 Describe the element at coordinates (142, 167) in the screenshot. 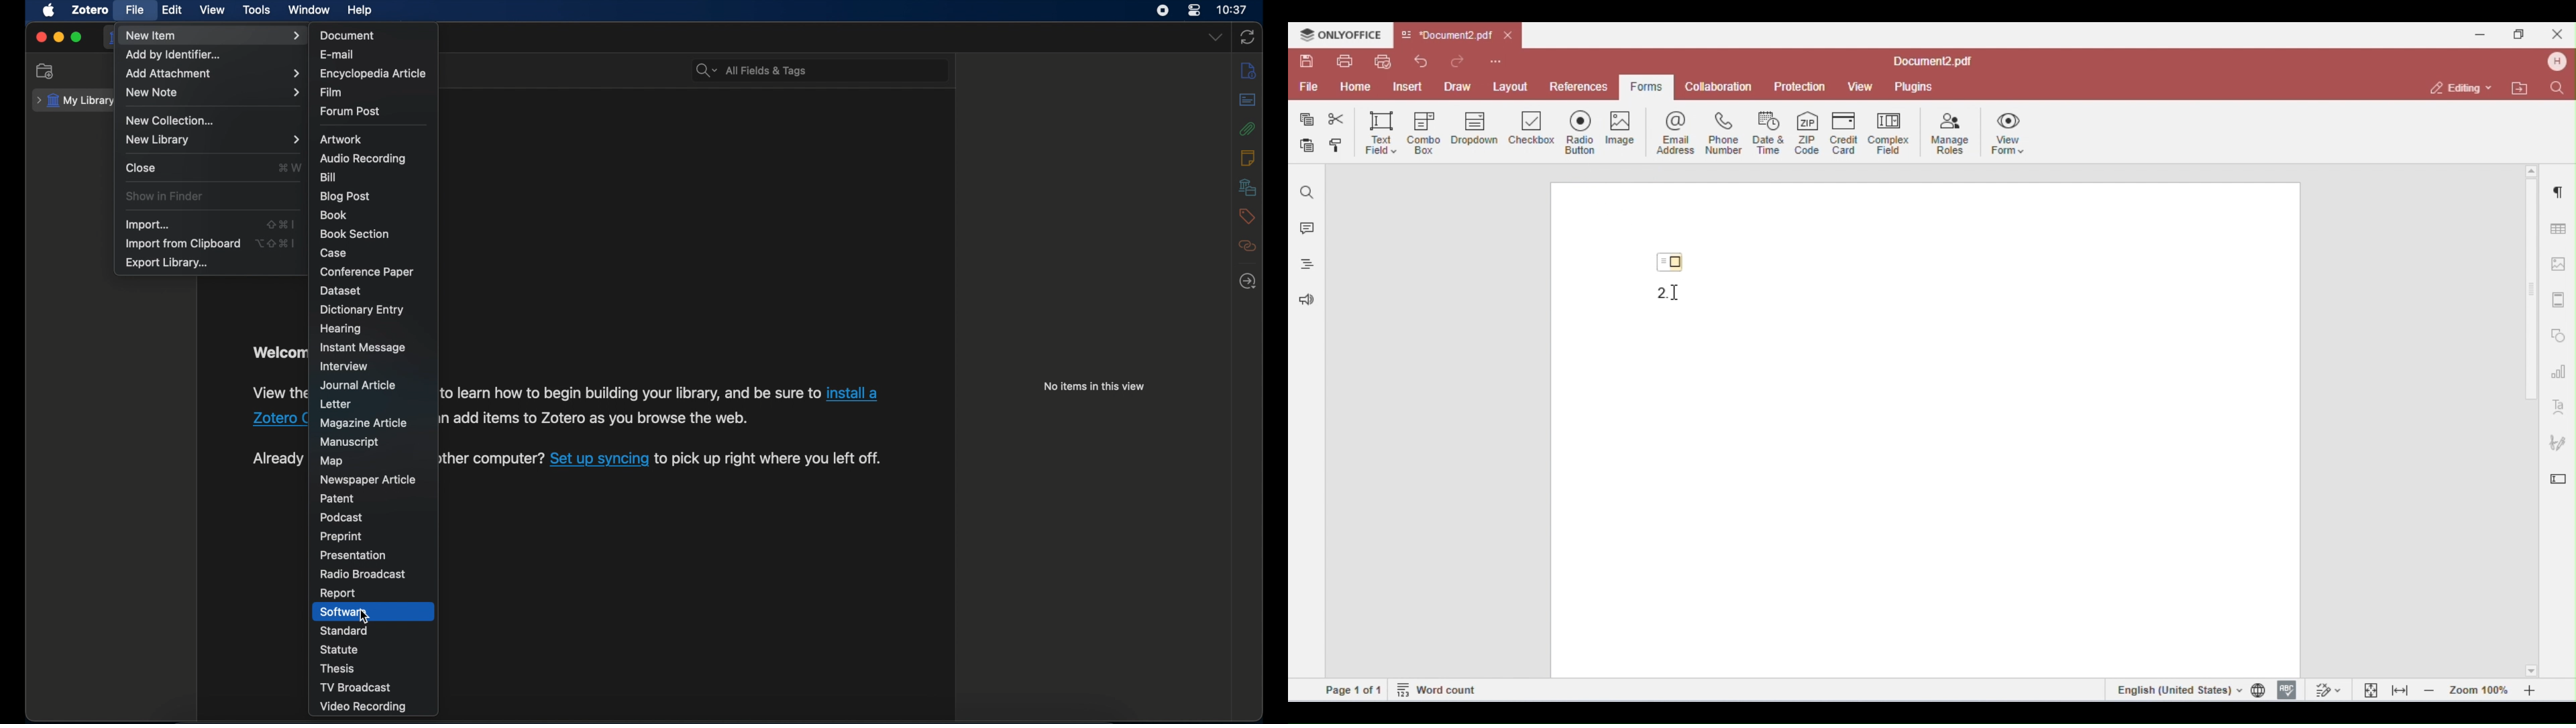

I see `close` at that location.